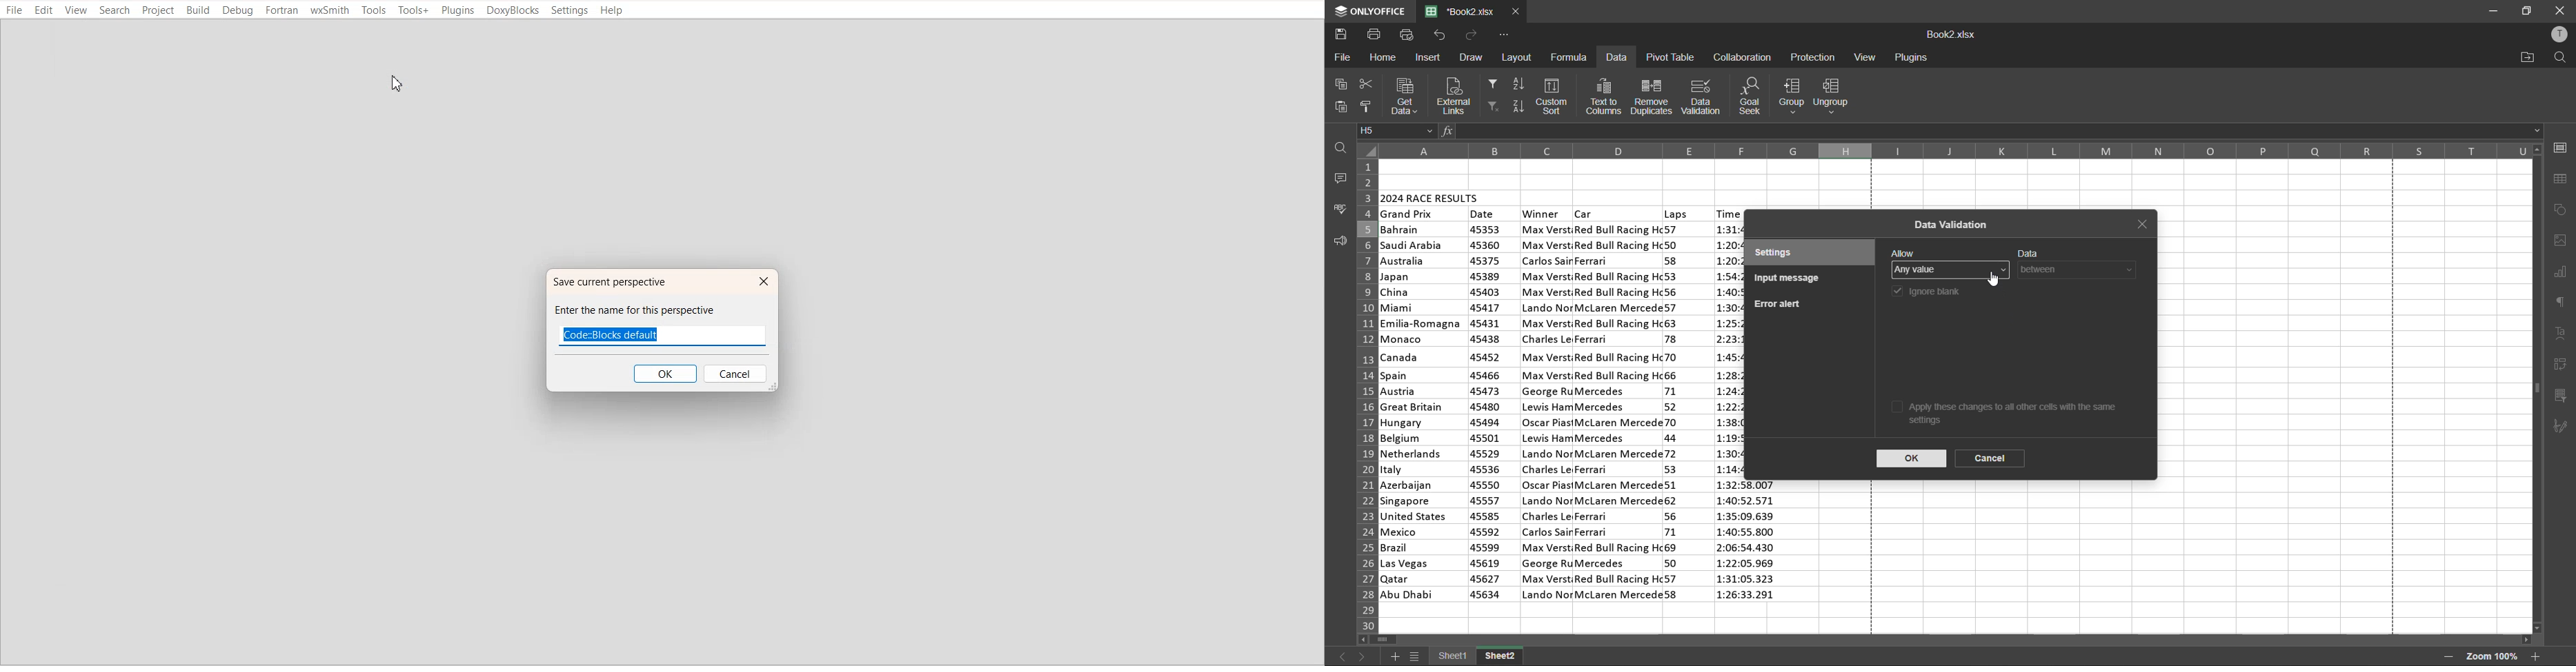 The height and width of the screenshot is (672, 2576). What do you see at coordinates (2537, 388) in the screenshot?
I see `scrollbar` at bounding box center [2537, 388].